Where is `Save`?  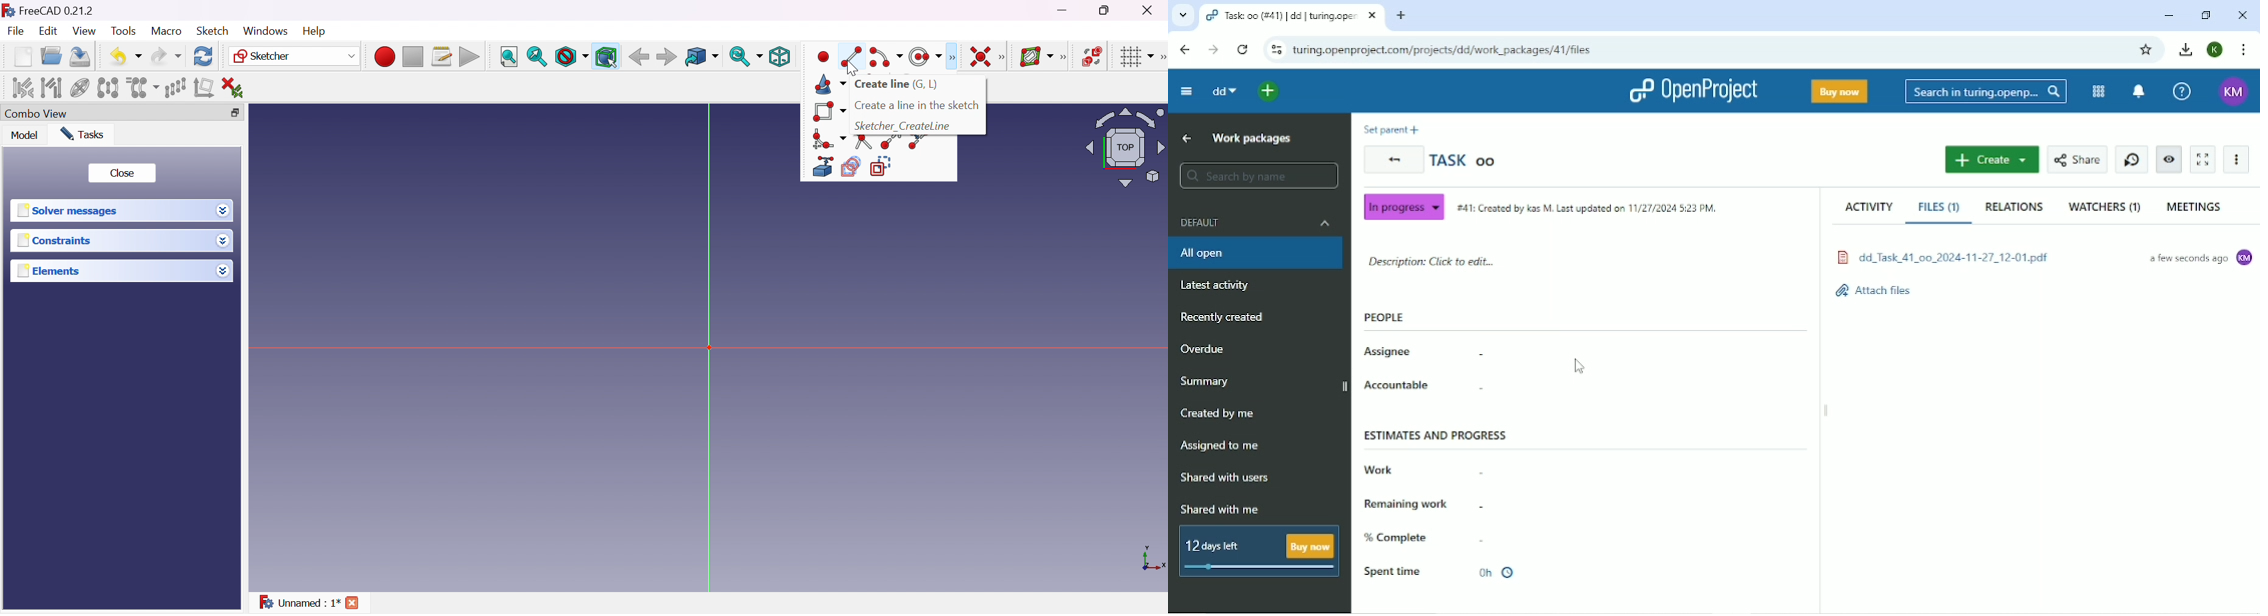
Save is located at coordinates (82, 57).